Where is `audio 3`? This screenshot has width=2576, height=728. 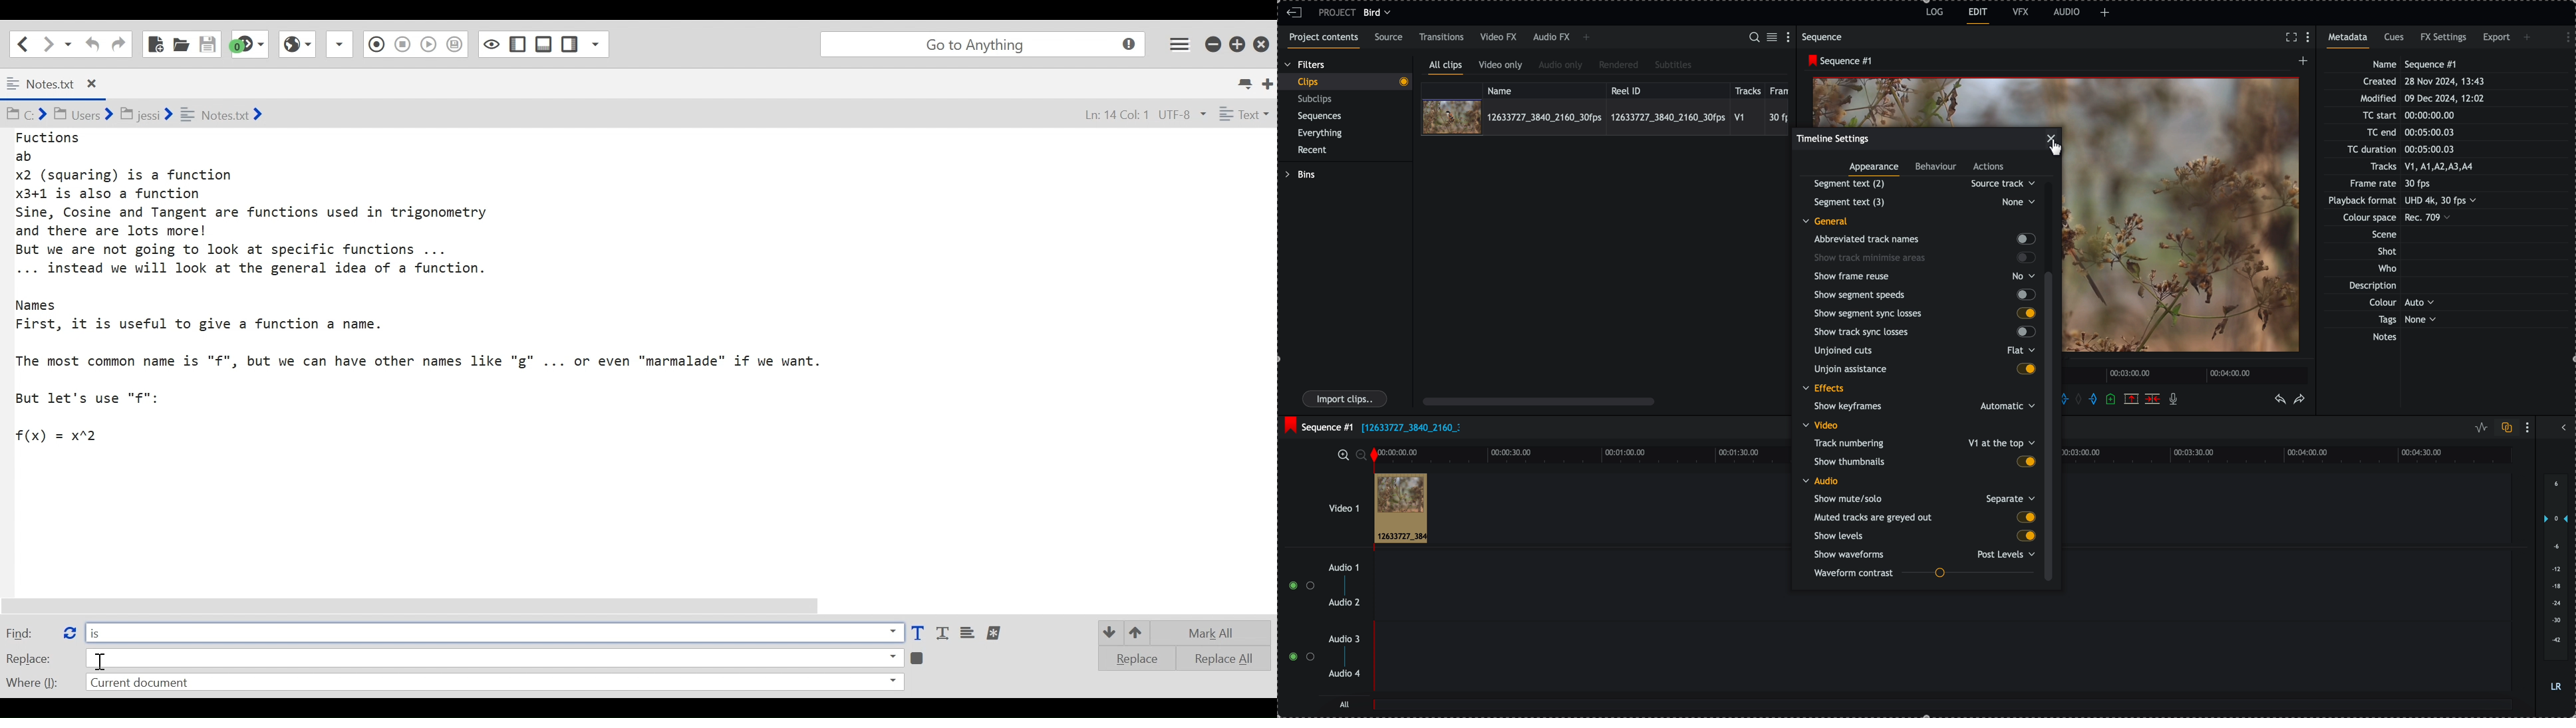
audio 3 is located at coordinates (1347, 640).